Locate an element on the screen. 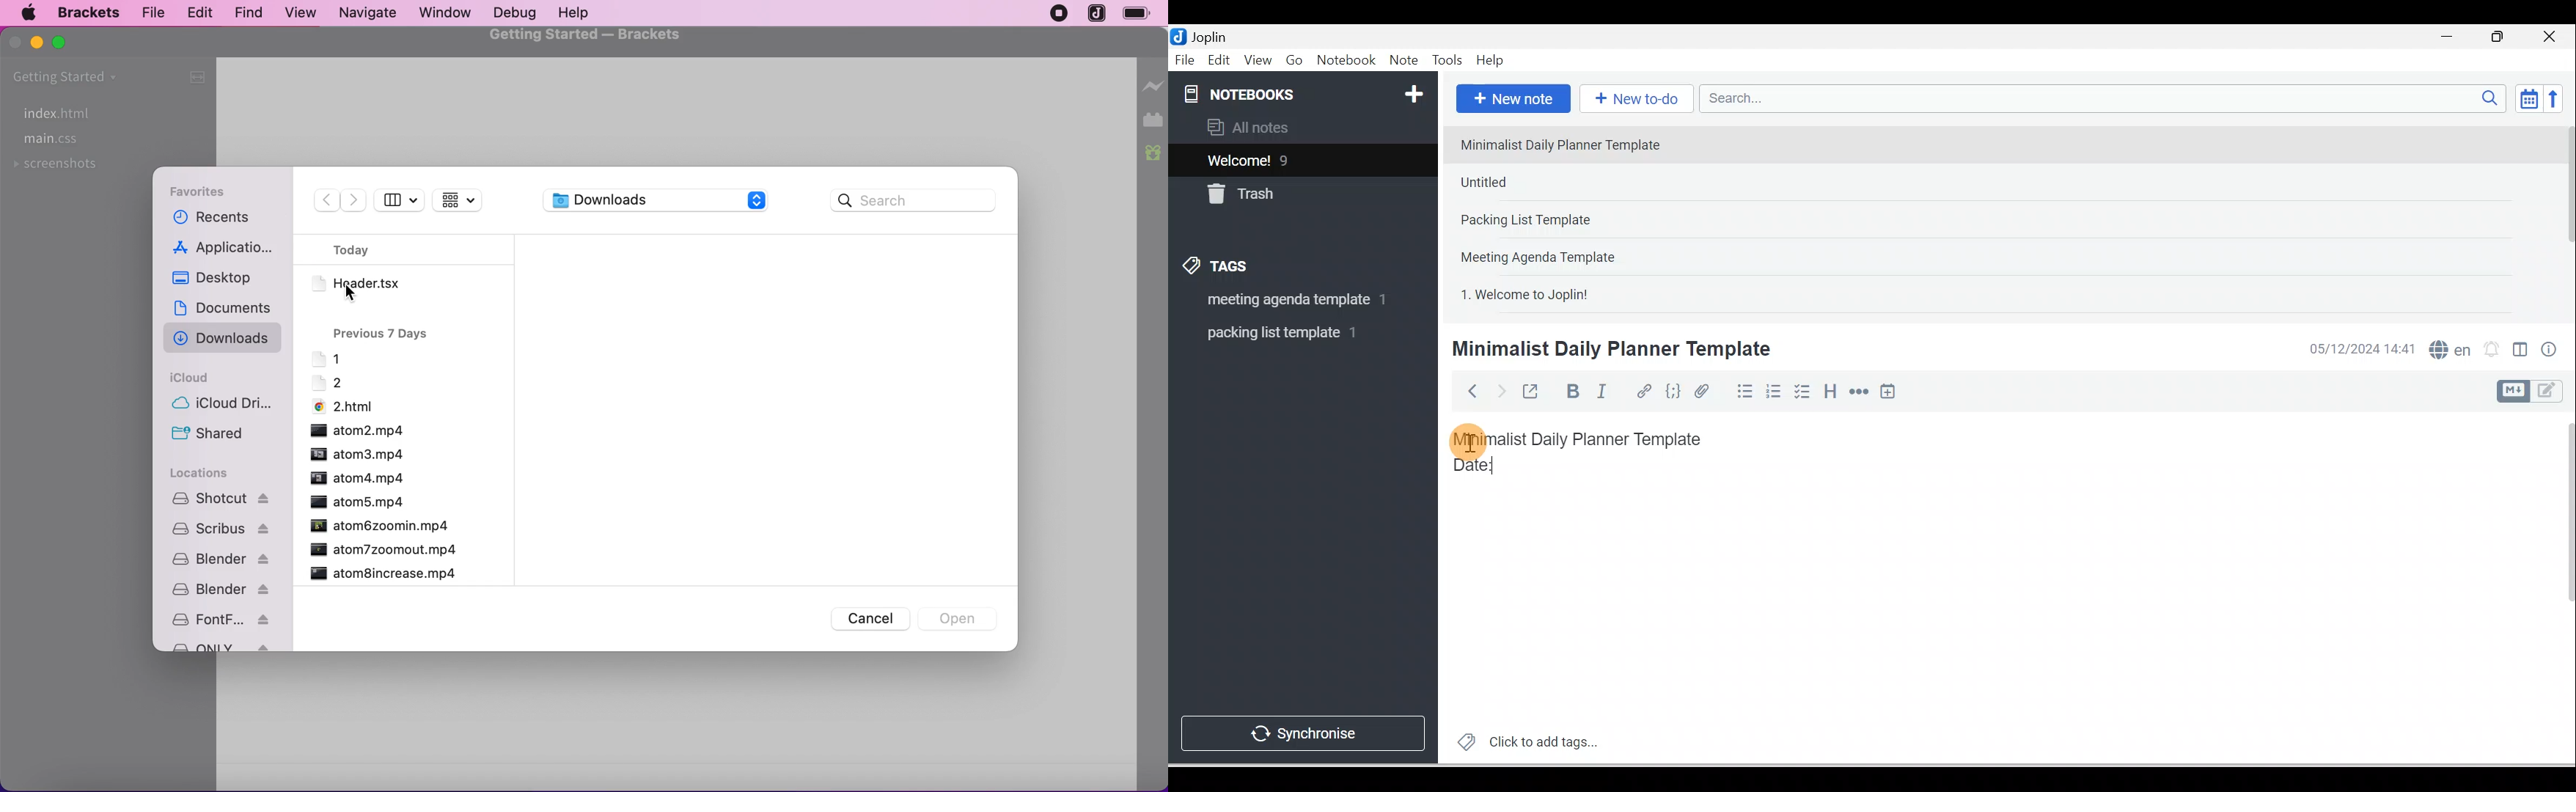 The image size is (2576, 812). Checkbox is located at coordinates (1801, 392).